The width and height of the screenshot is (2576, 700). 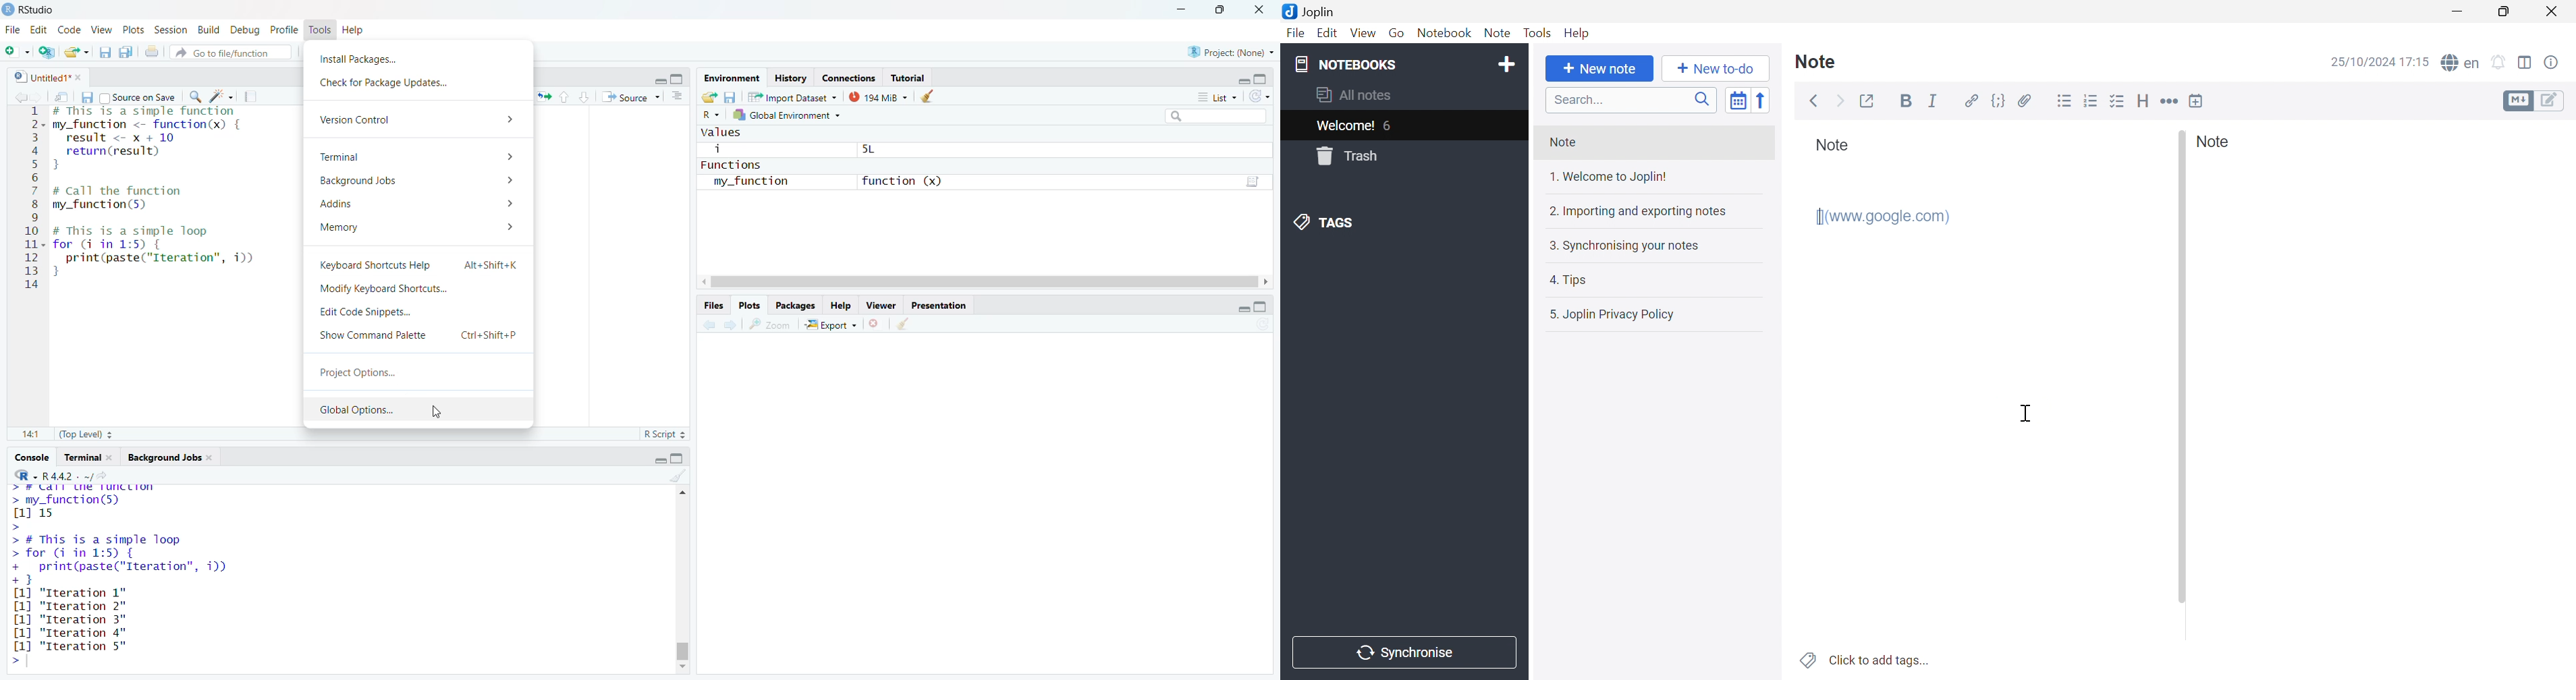 What do you see at coordinates (1717, 68) in the screenshot?
I see `+ New to-do` at bounding box center [1717, 68].